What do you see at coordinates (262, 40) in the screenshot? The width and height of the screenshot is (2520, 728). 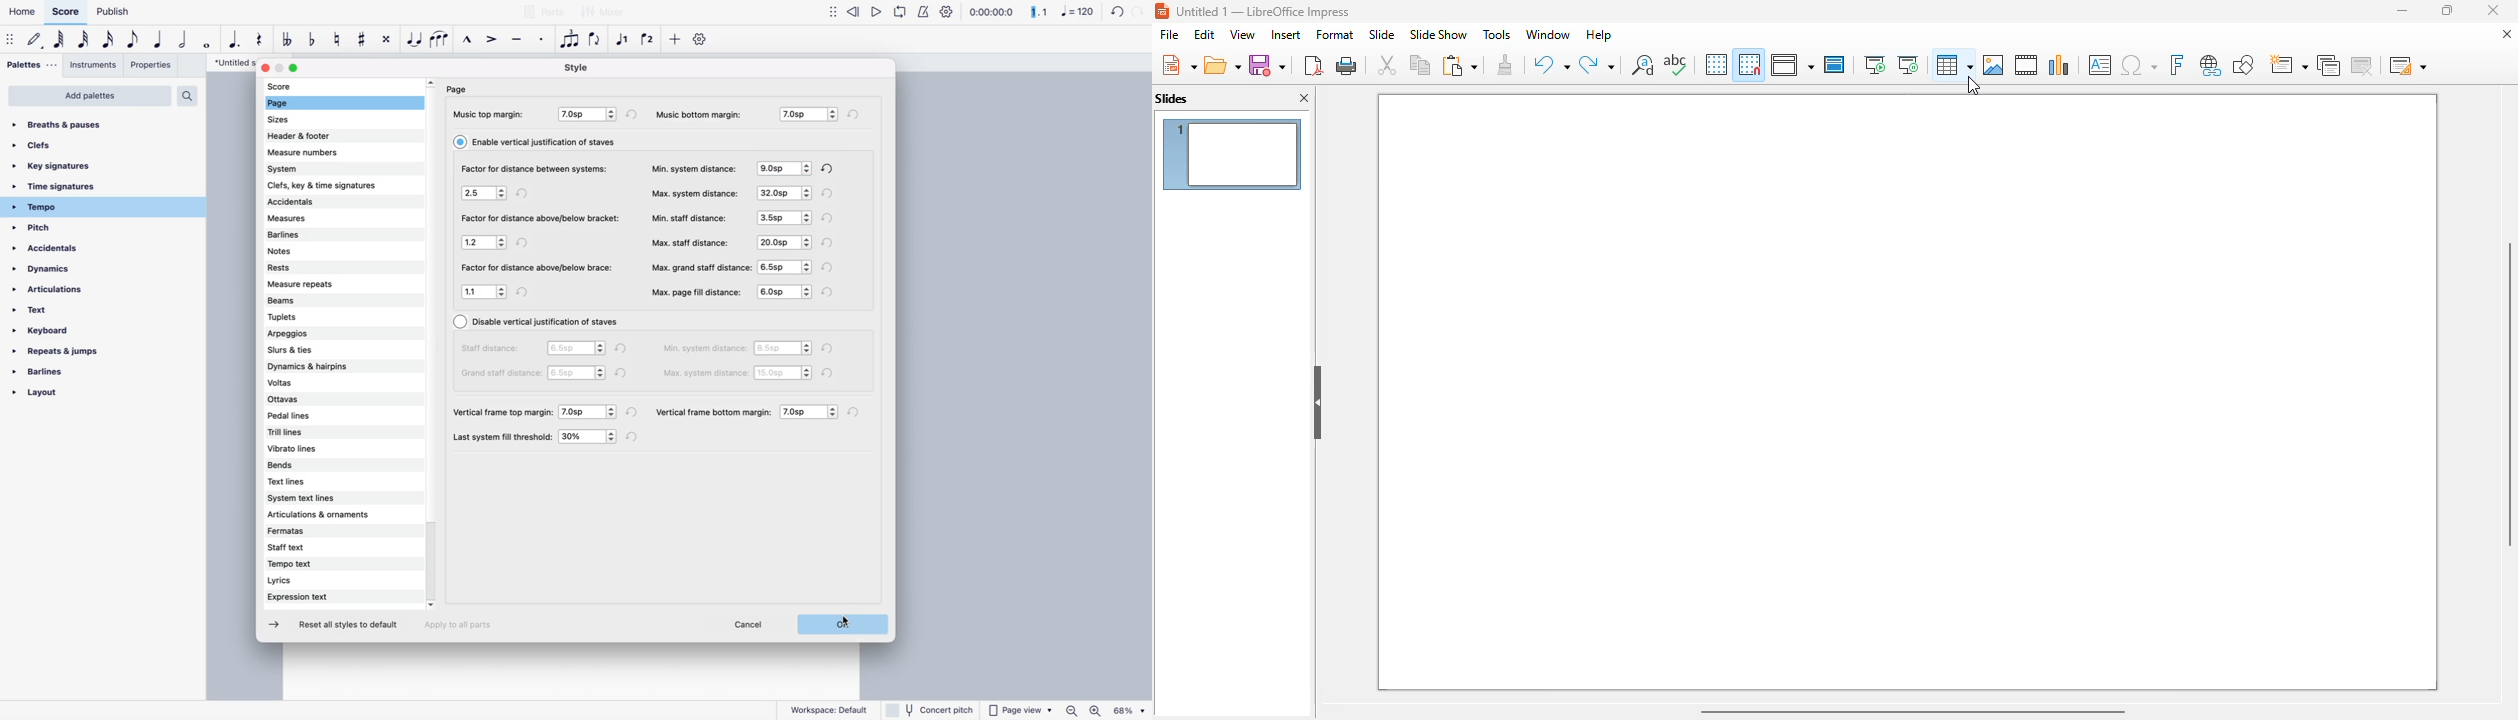 I see `rest` at bounding box center [262, 40].